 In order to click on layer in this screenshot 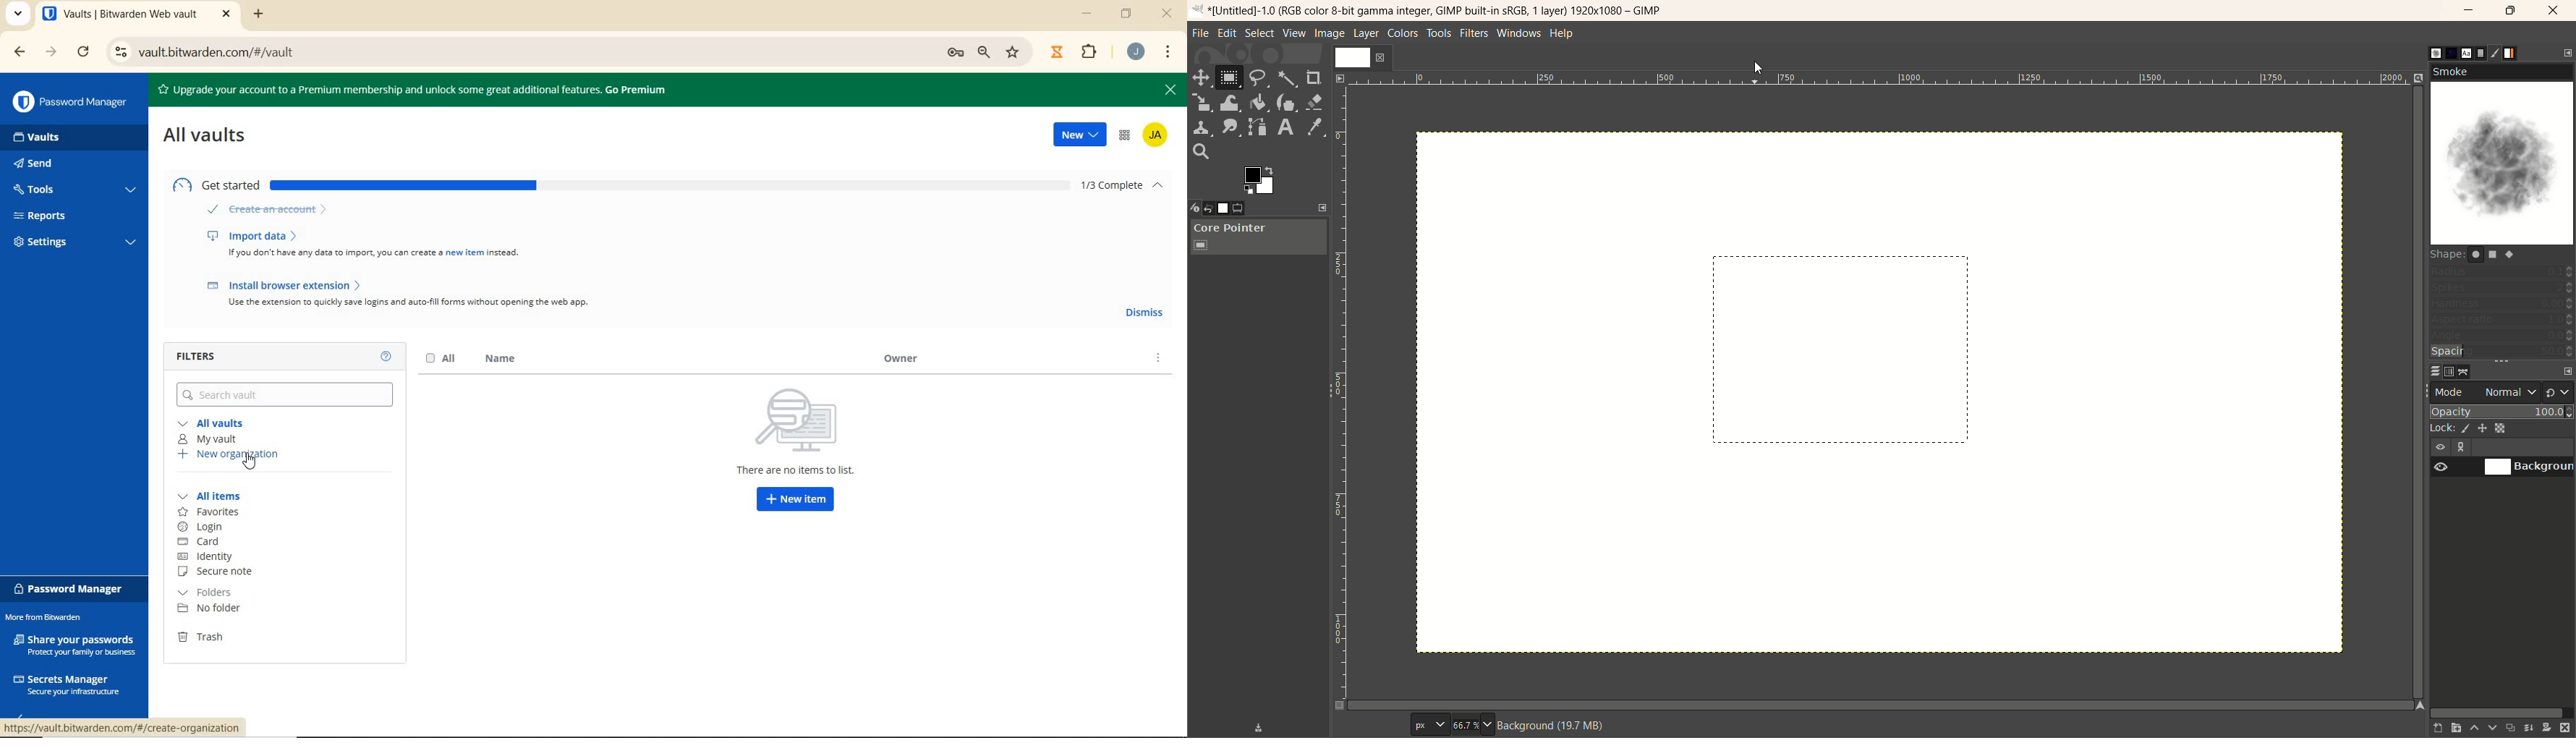, I will do `click(2435, 372)`.